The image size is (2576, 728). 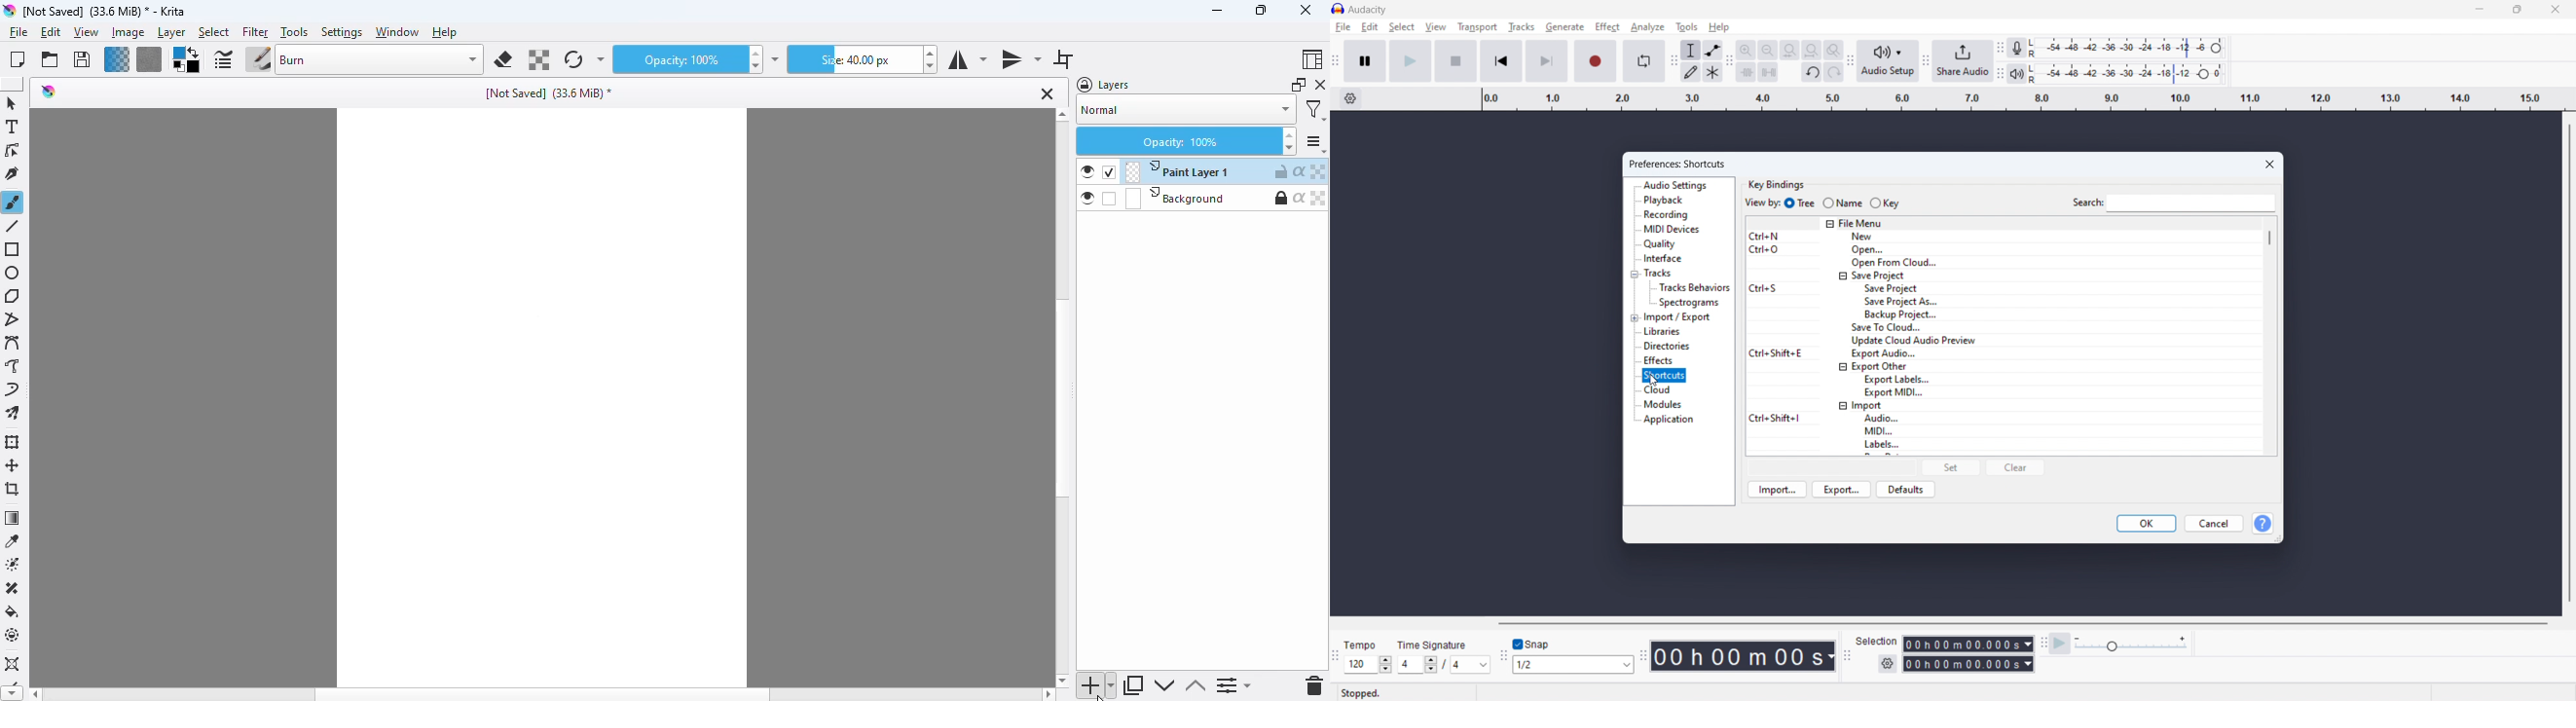 What do you see at coordinates (1843, 203) in the screenshot?
I see `name` at bounding box center [1843, 203].